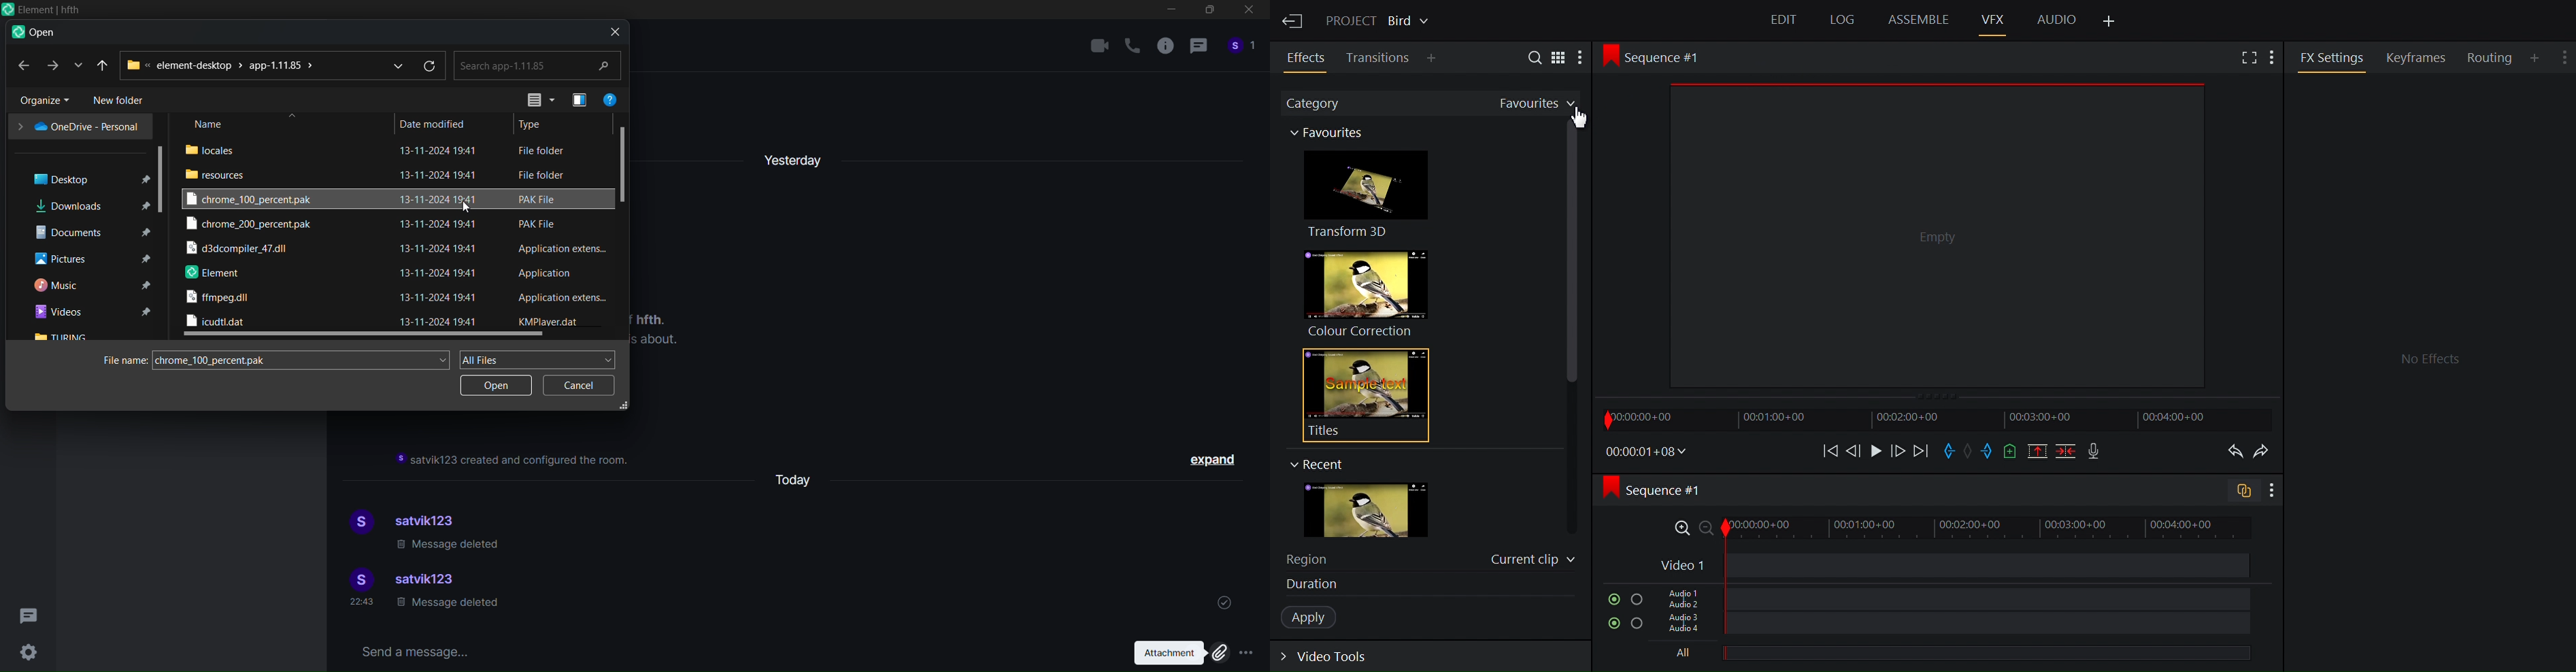 The image size is (2576, 672). I want to click on horizontal scroll bar, so click(364, 336).